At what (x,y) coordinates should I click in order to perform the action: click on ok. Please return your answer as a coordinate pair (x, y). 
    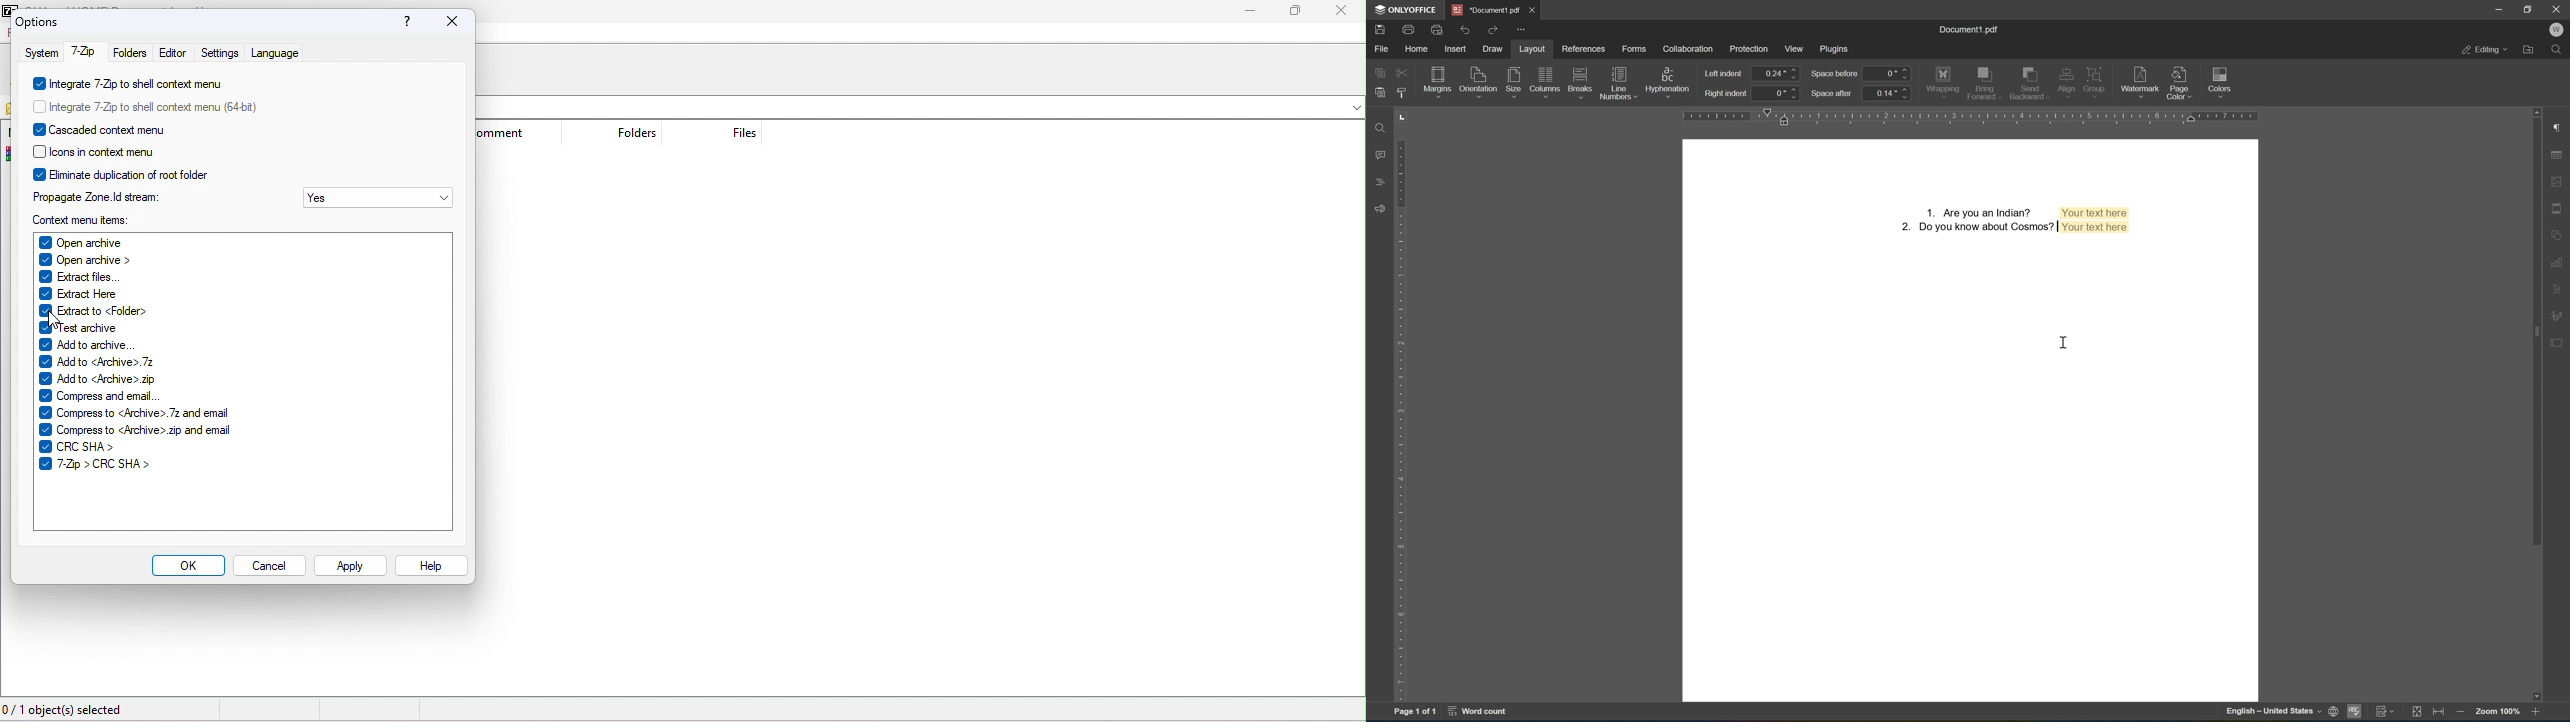
    Looking at the image, I should click on (188, 566).